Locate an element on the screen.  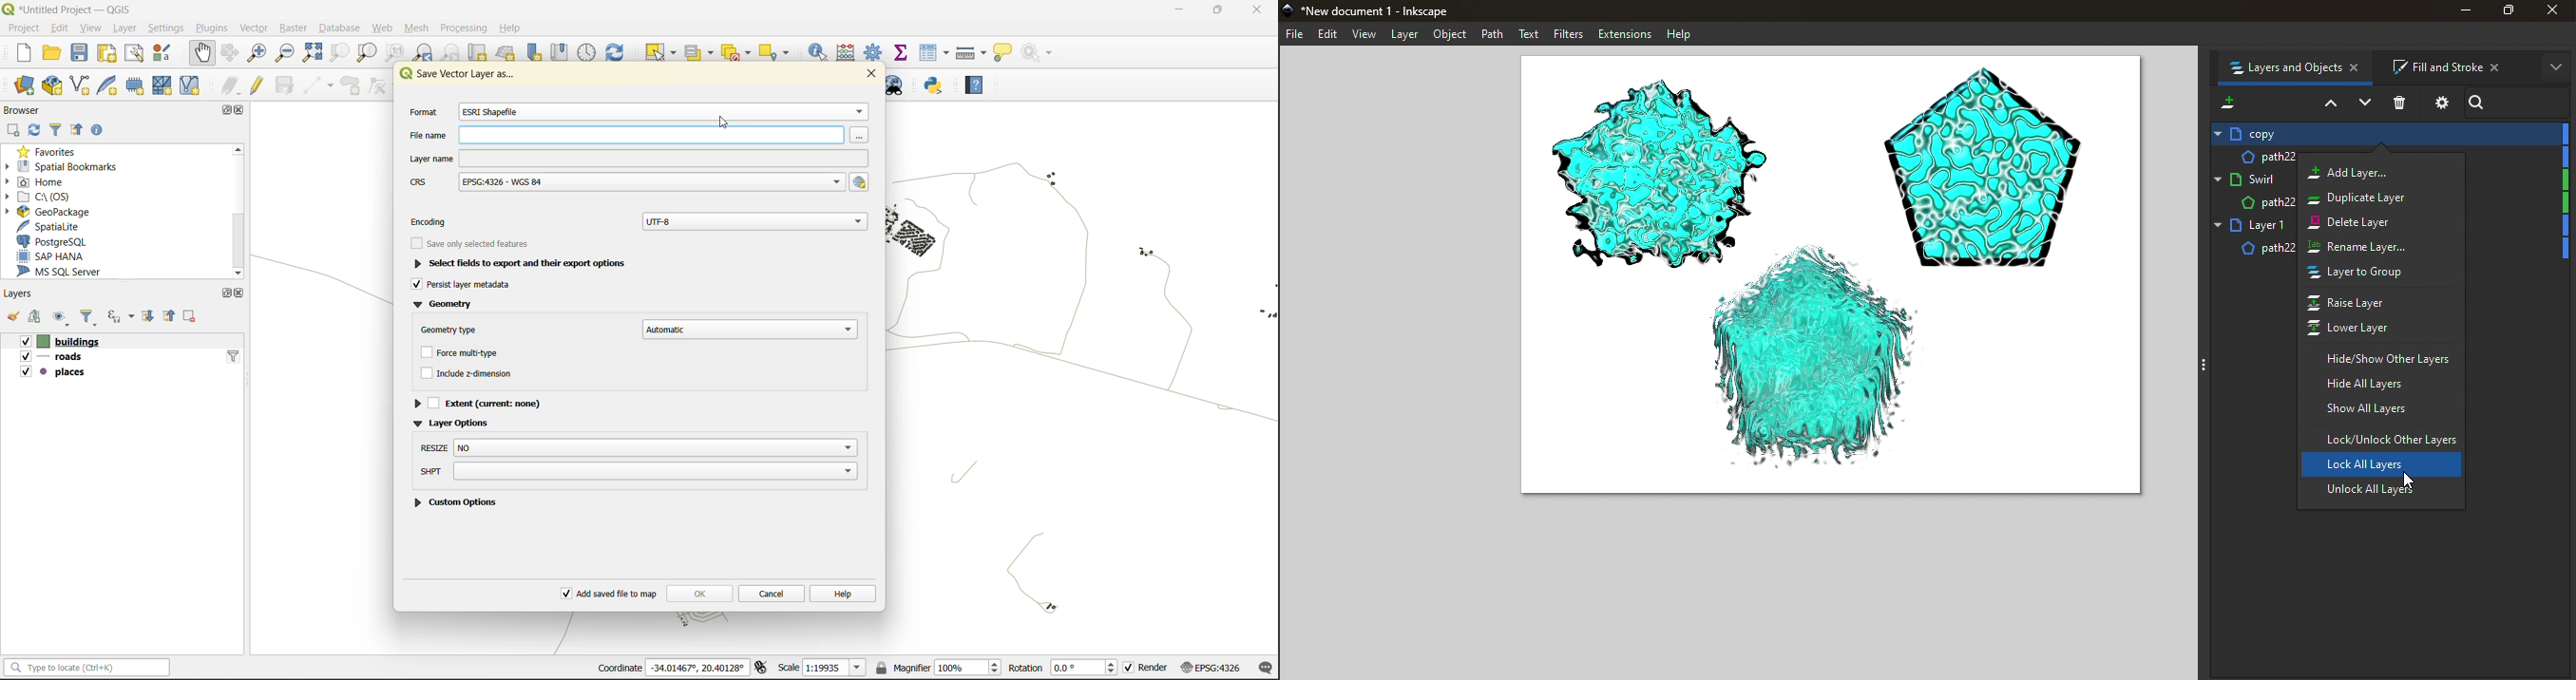
Layer is located at coordinates (1407, 36).